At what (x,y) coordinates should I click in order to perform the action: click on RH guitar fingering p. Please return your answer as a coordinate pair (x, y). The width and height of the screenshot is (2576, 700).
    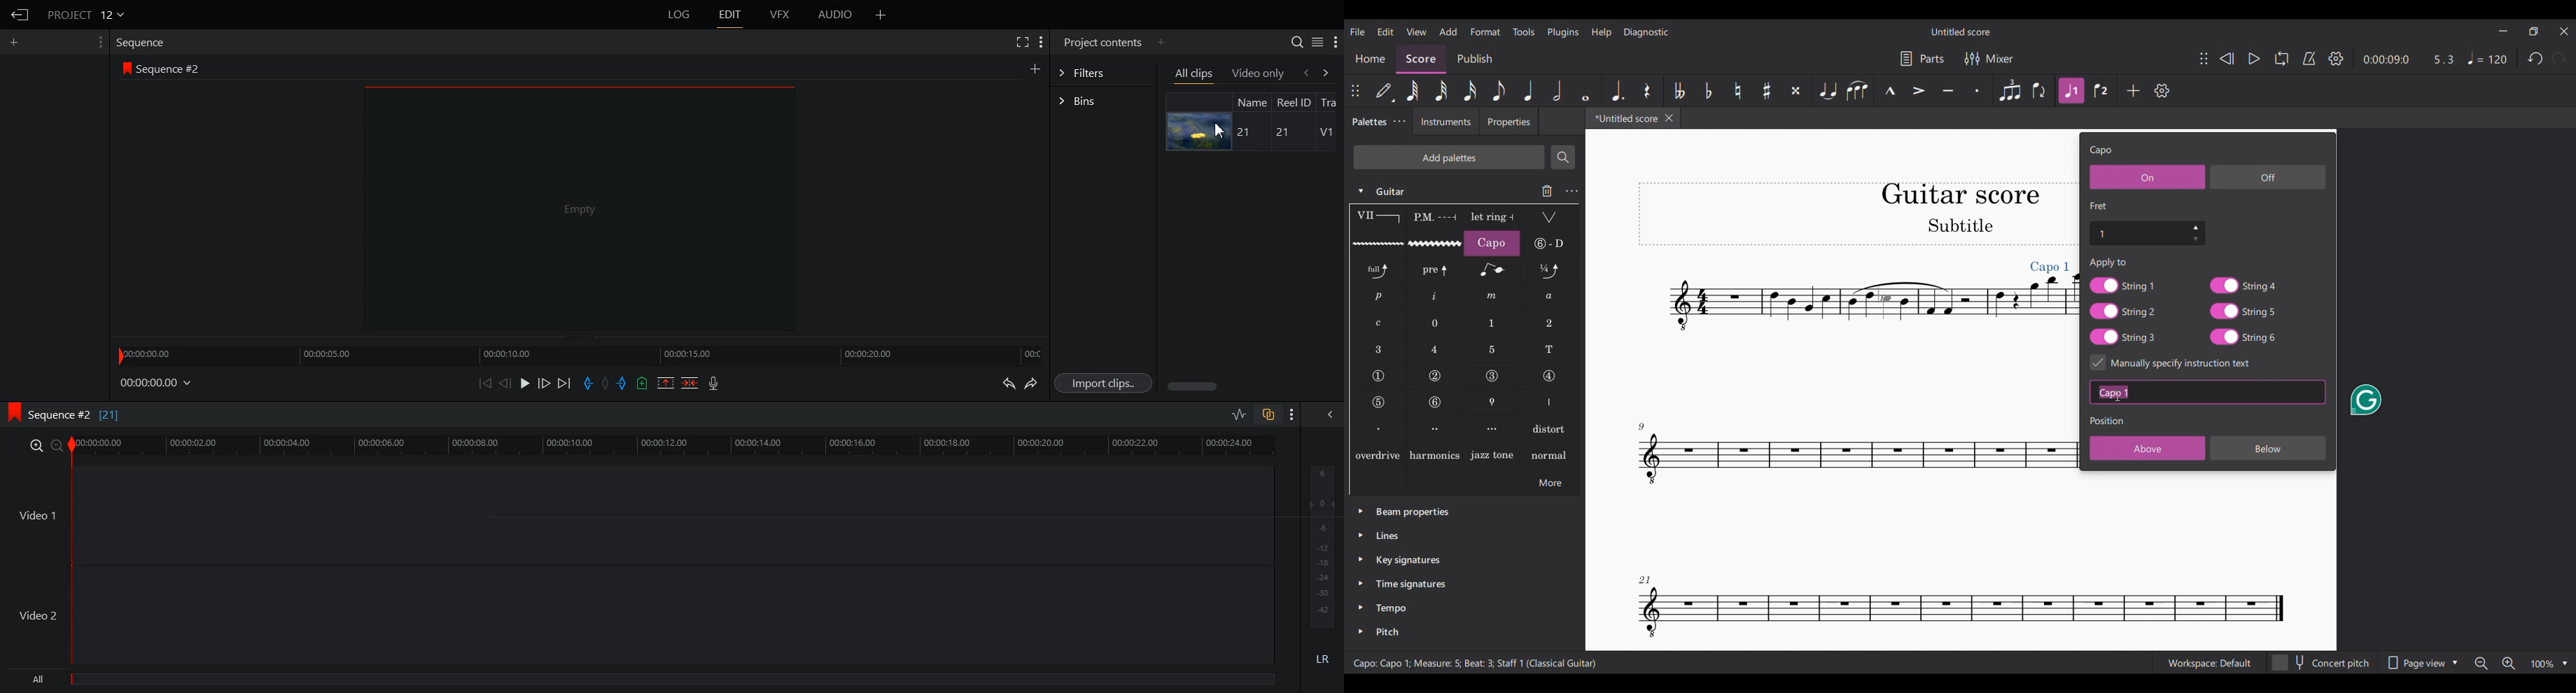
    Looking at the image, I should click on (1379, 296).